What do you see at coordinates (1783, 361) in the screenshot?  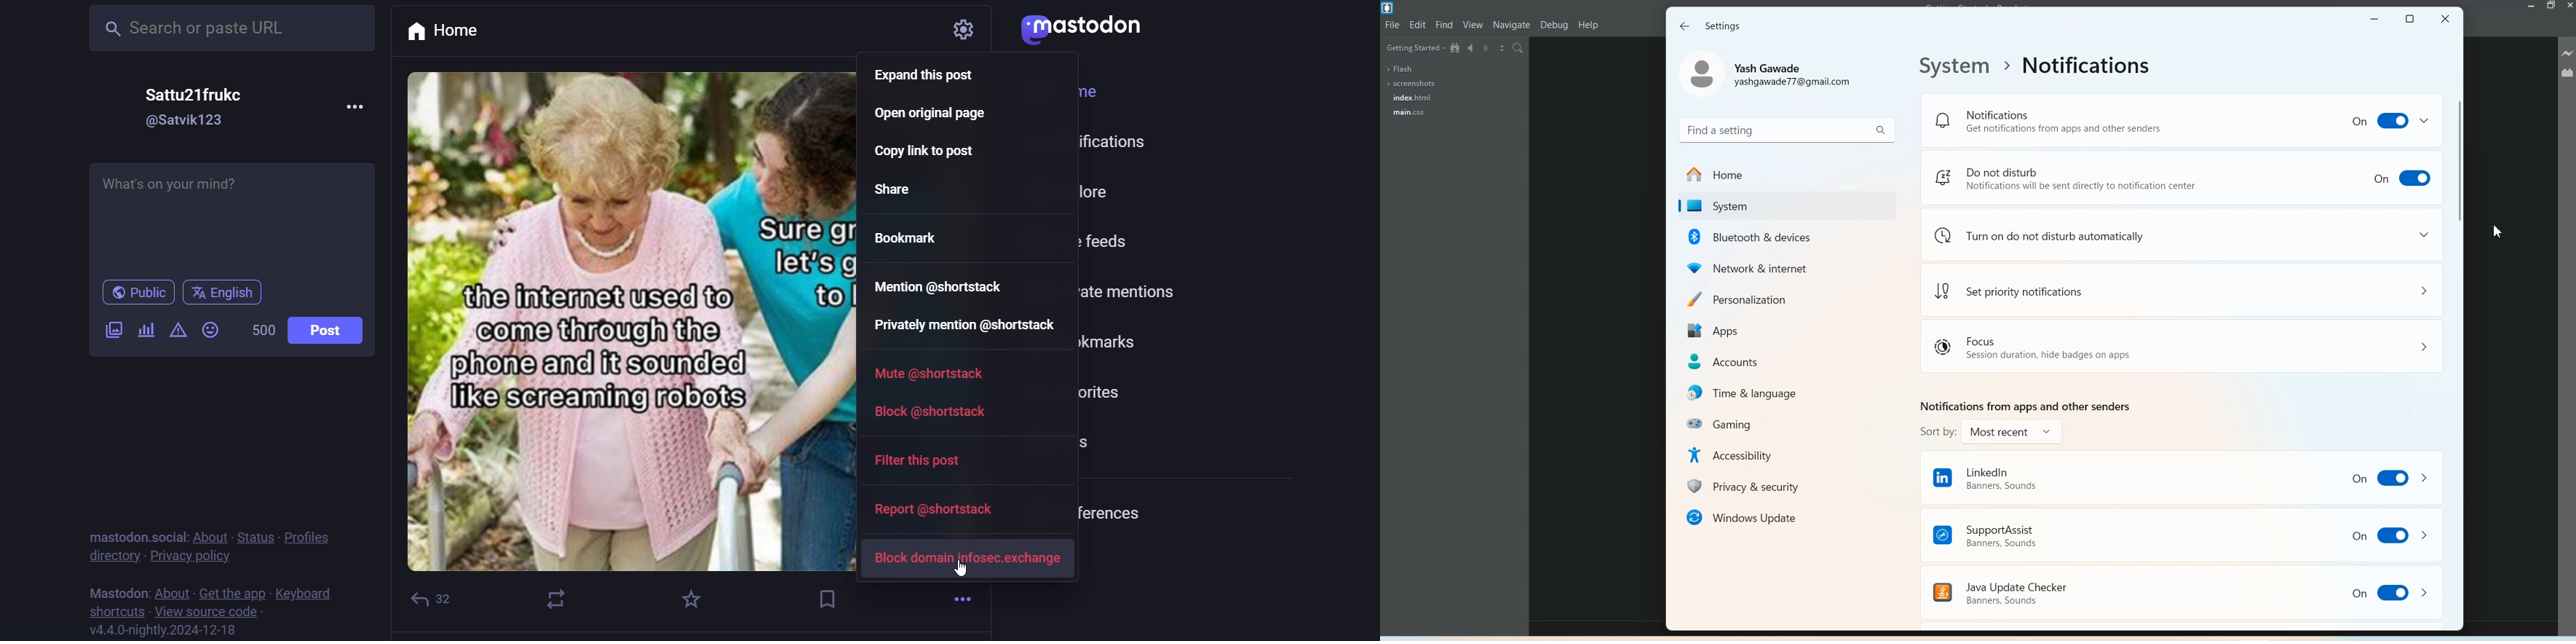 I see `Accounts` at bounding box center [1783, 361].